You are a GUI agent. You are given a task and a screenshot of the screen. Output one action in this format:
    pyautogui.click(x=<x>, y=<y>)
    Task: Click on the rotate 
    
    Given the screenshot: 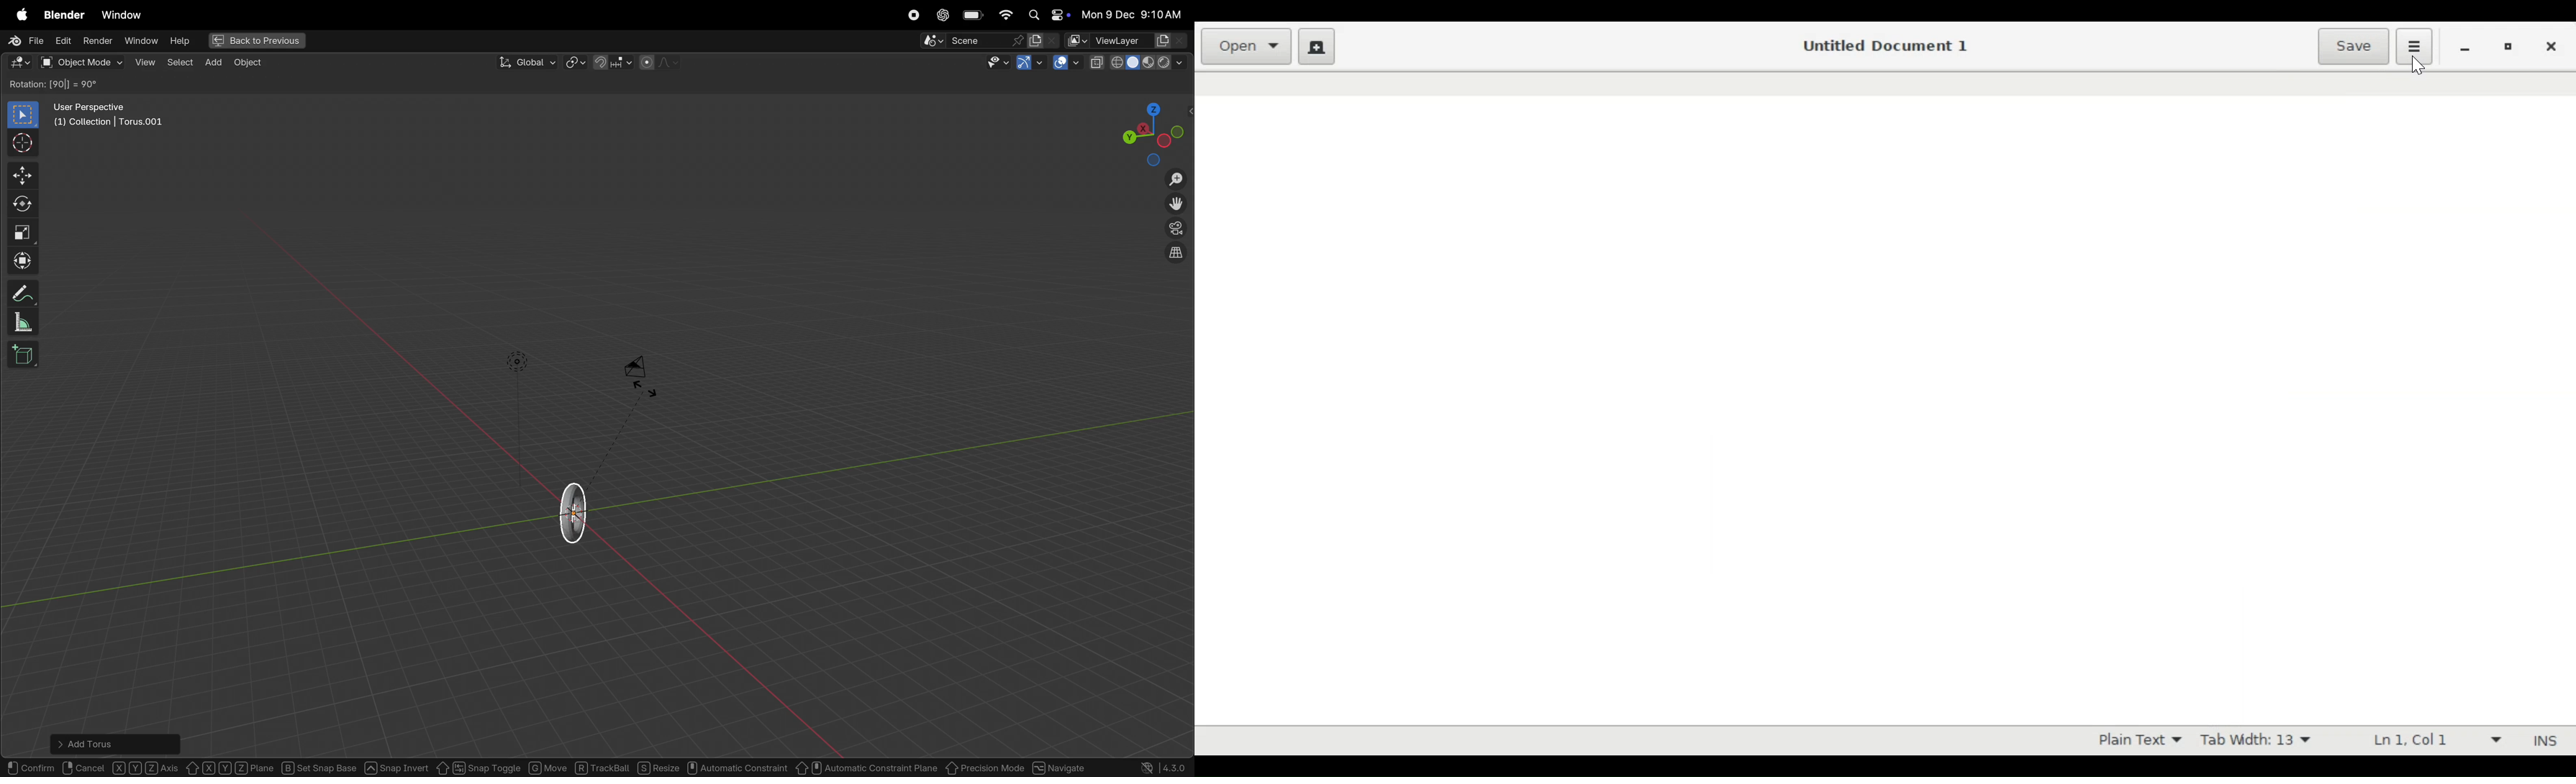 What is the action you would take?
    pyautogui.click(x=26, y=202)
    